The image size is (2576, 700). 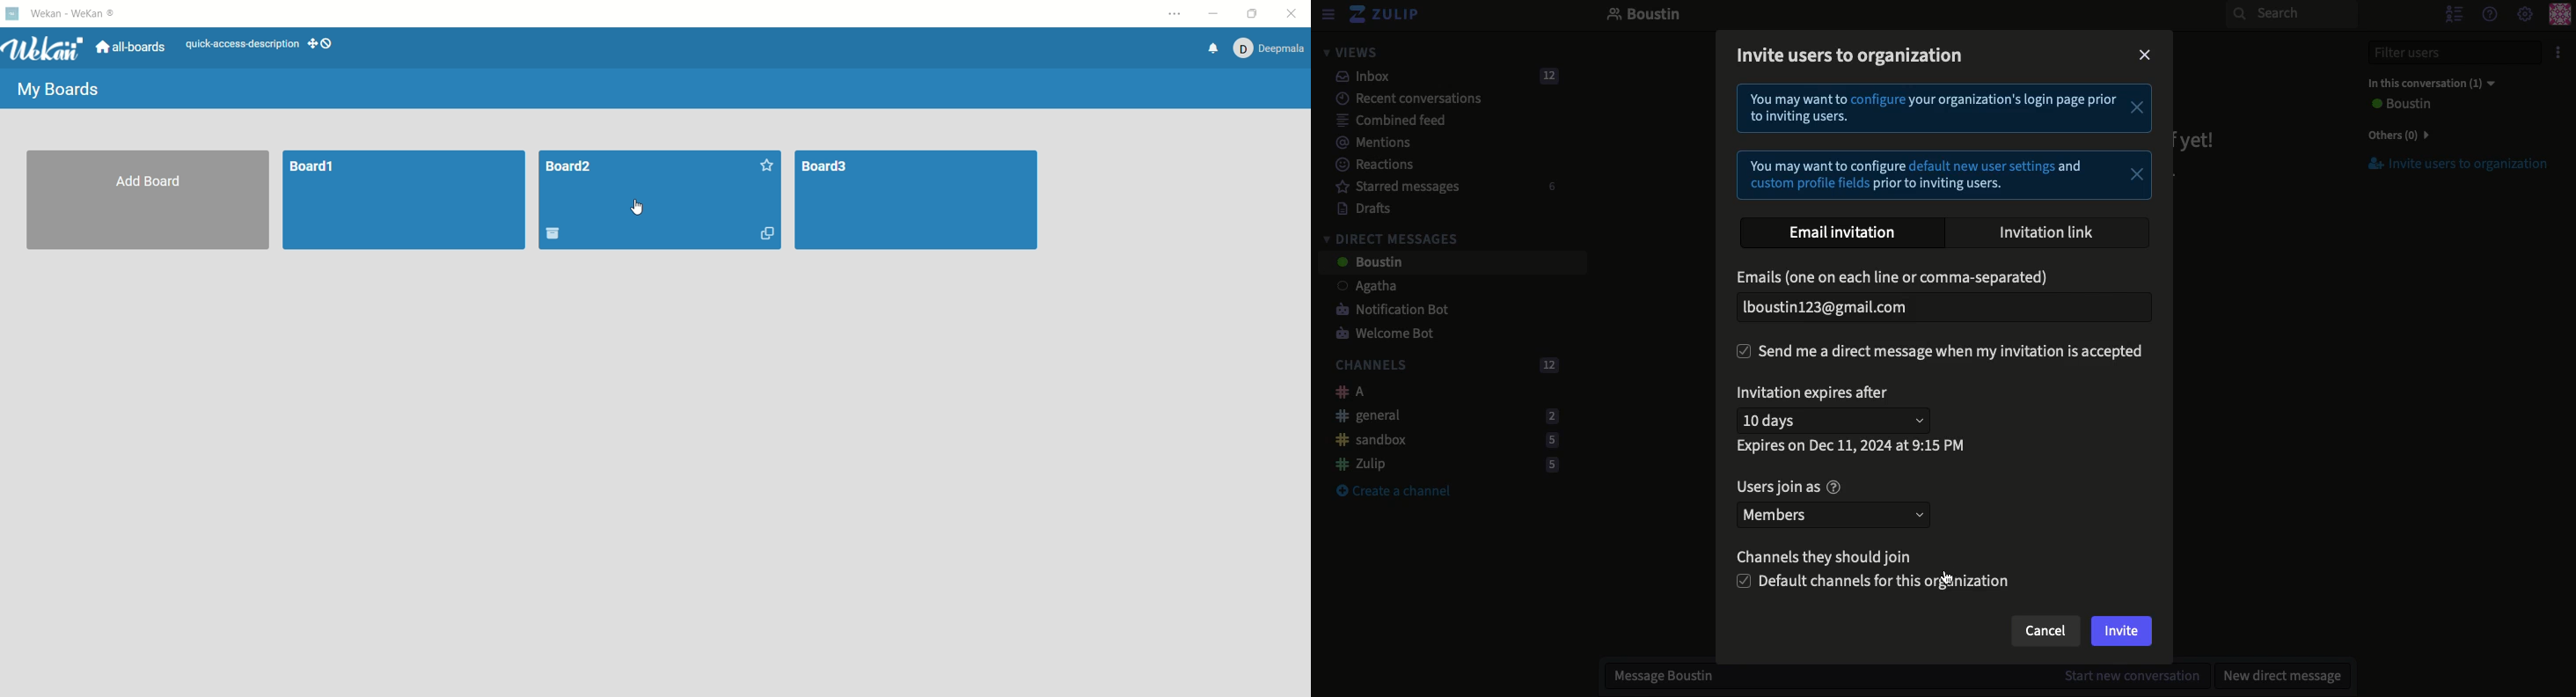 I want to click on Reactions, so click(x=1372, y=166).